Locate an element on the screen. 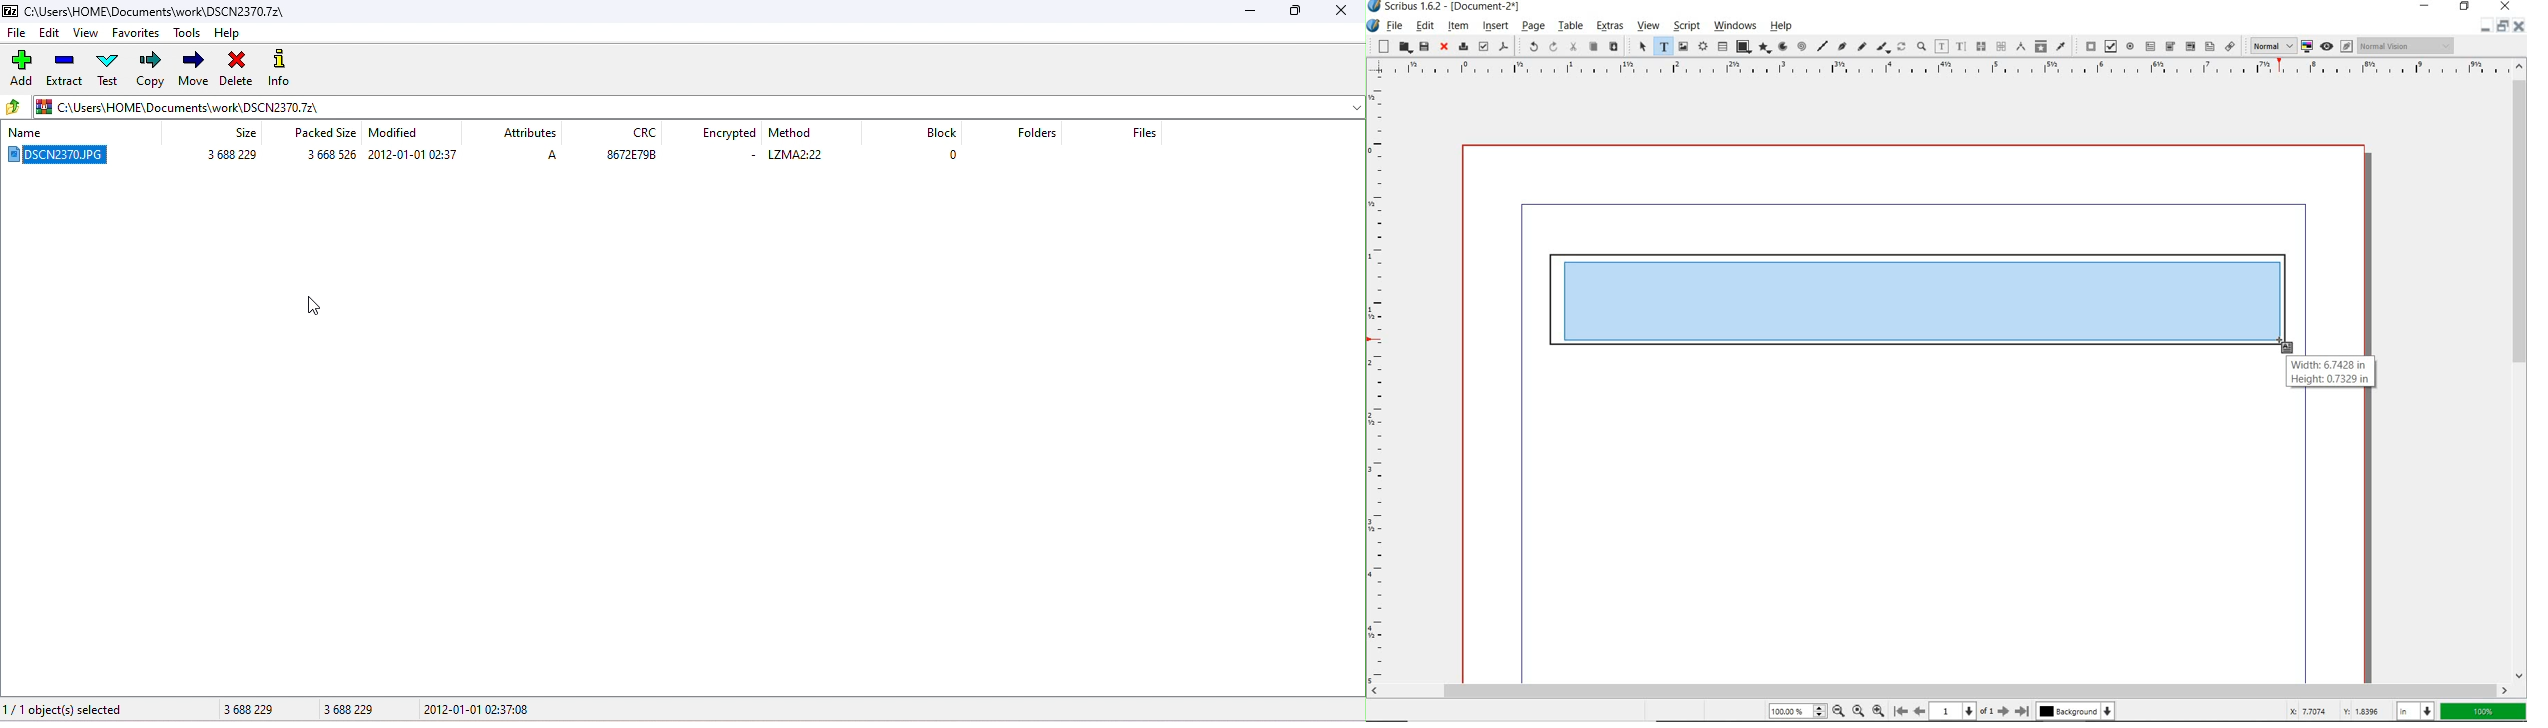  redo is located at coordinates (1553, 46).